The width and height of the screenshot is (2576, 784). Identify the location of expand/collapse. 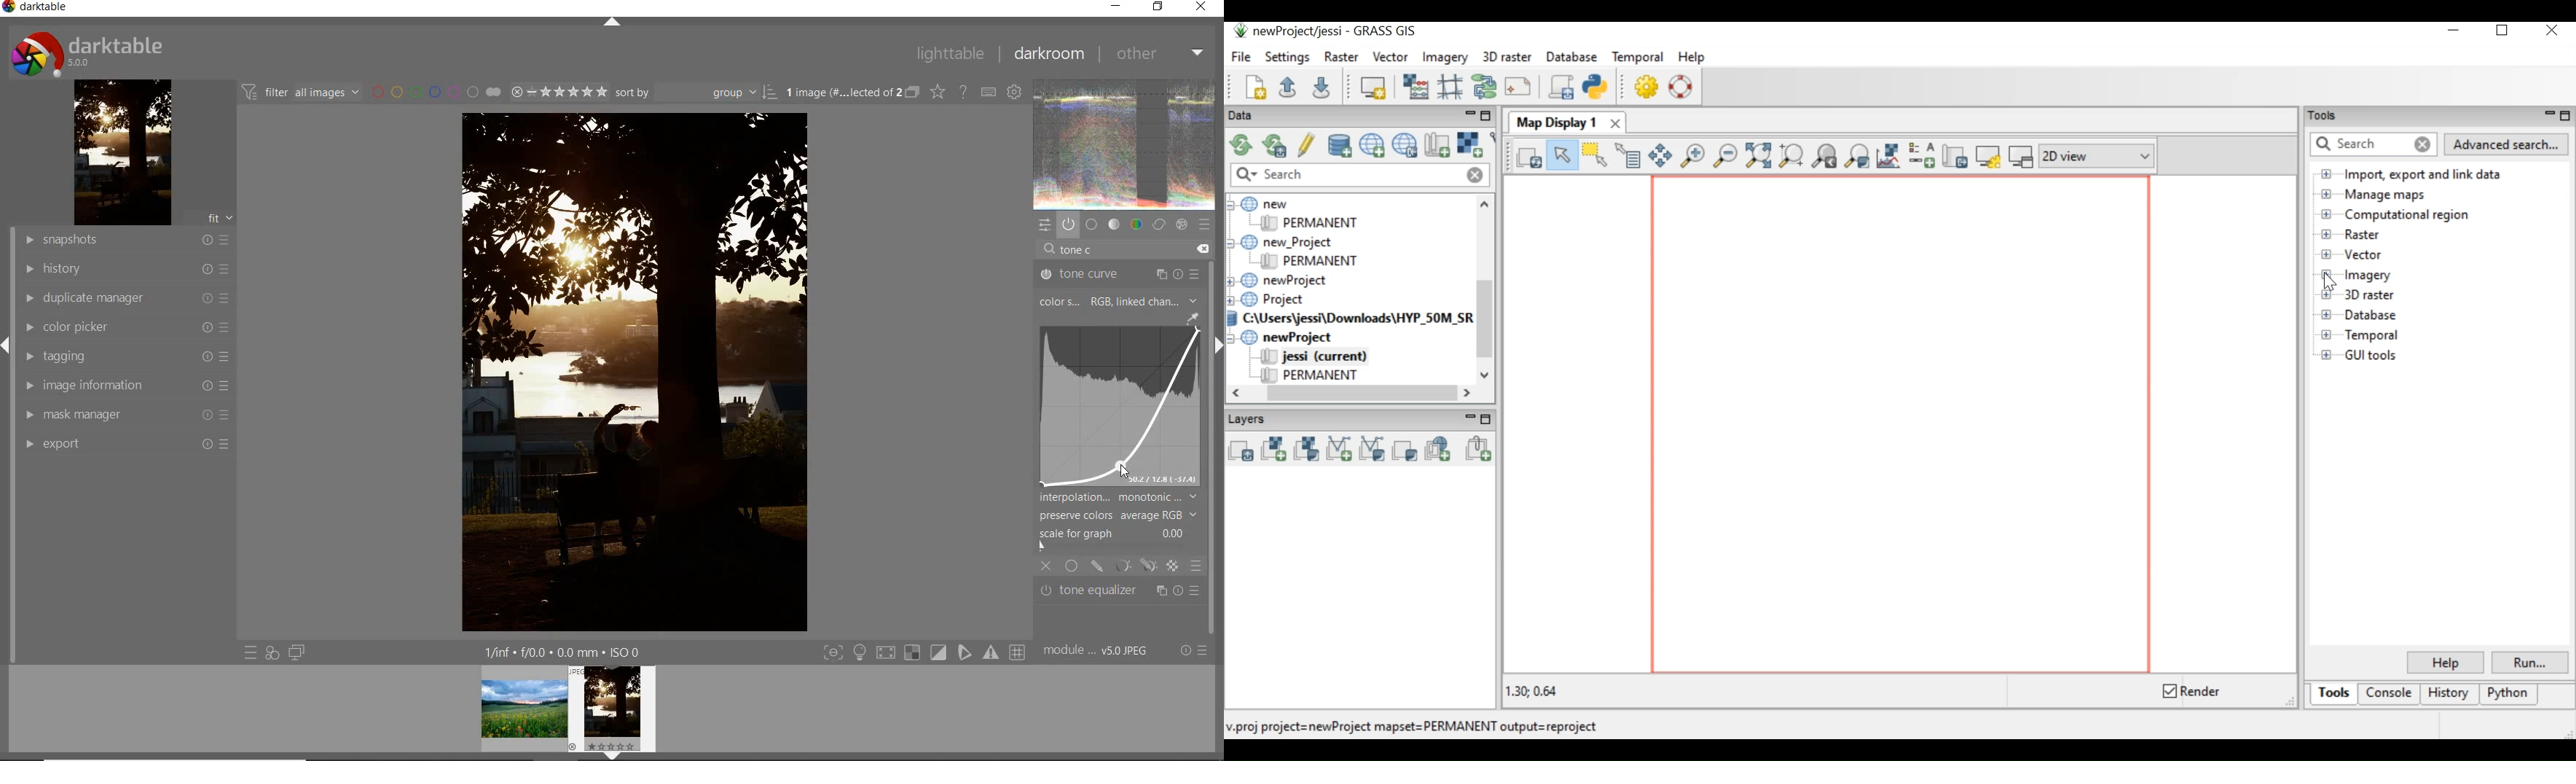
(613, 25).